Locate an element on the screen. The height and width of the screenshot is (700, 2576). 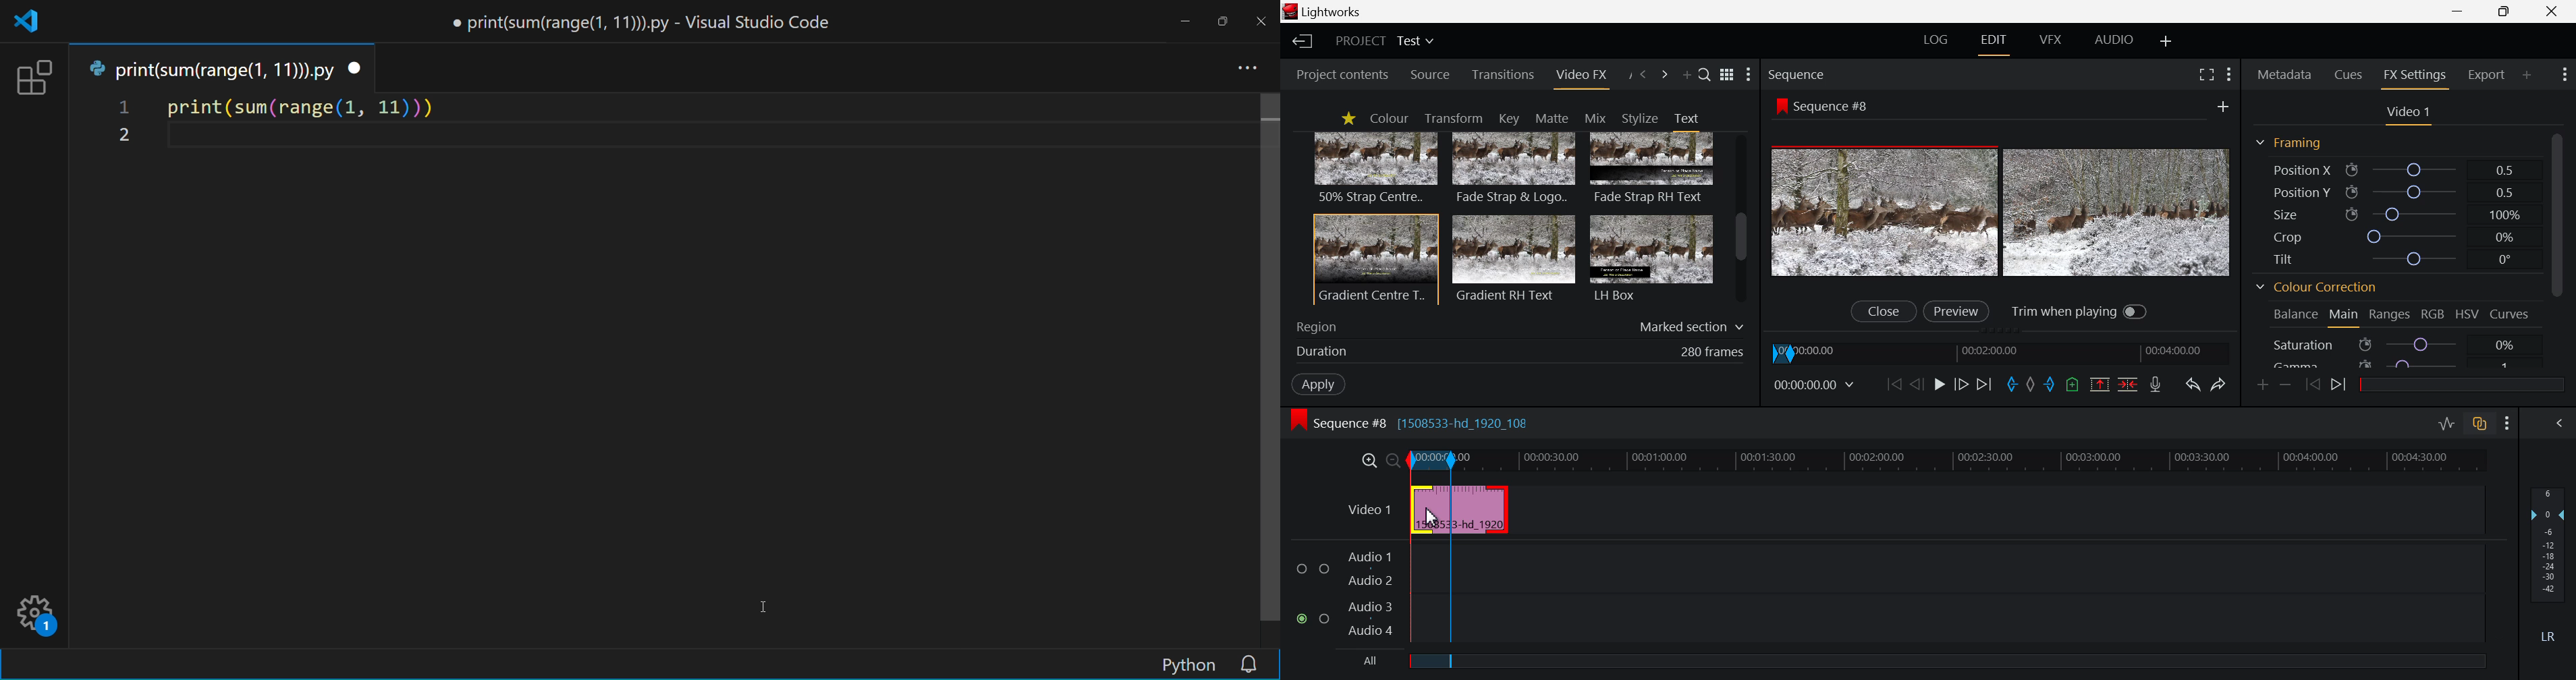
Scroll Bar is located at coordinates (2556, 247).